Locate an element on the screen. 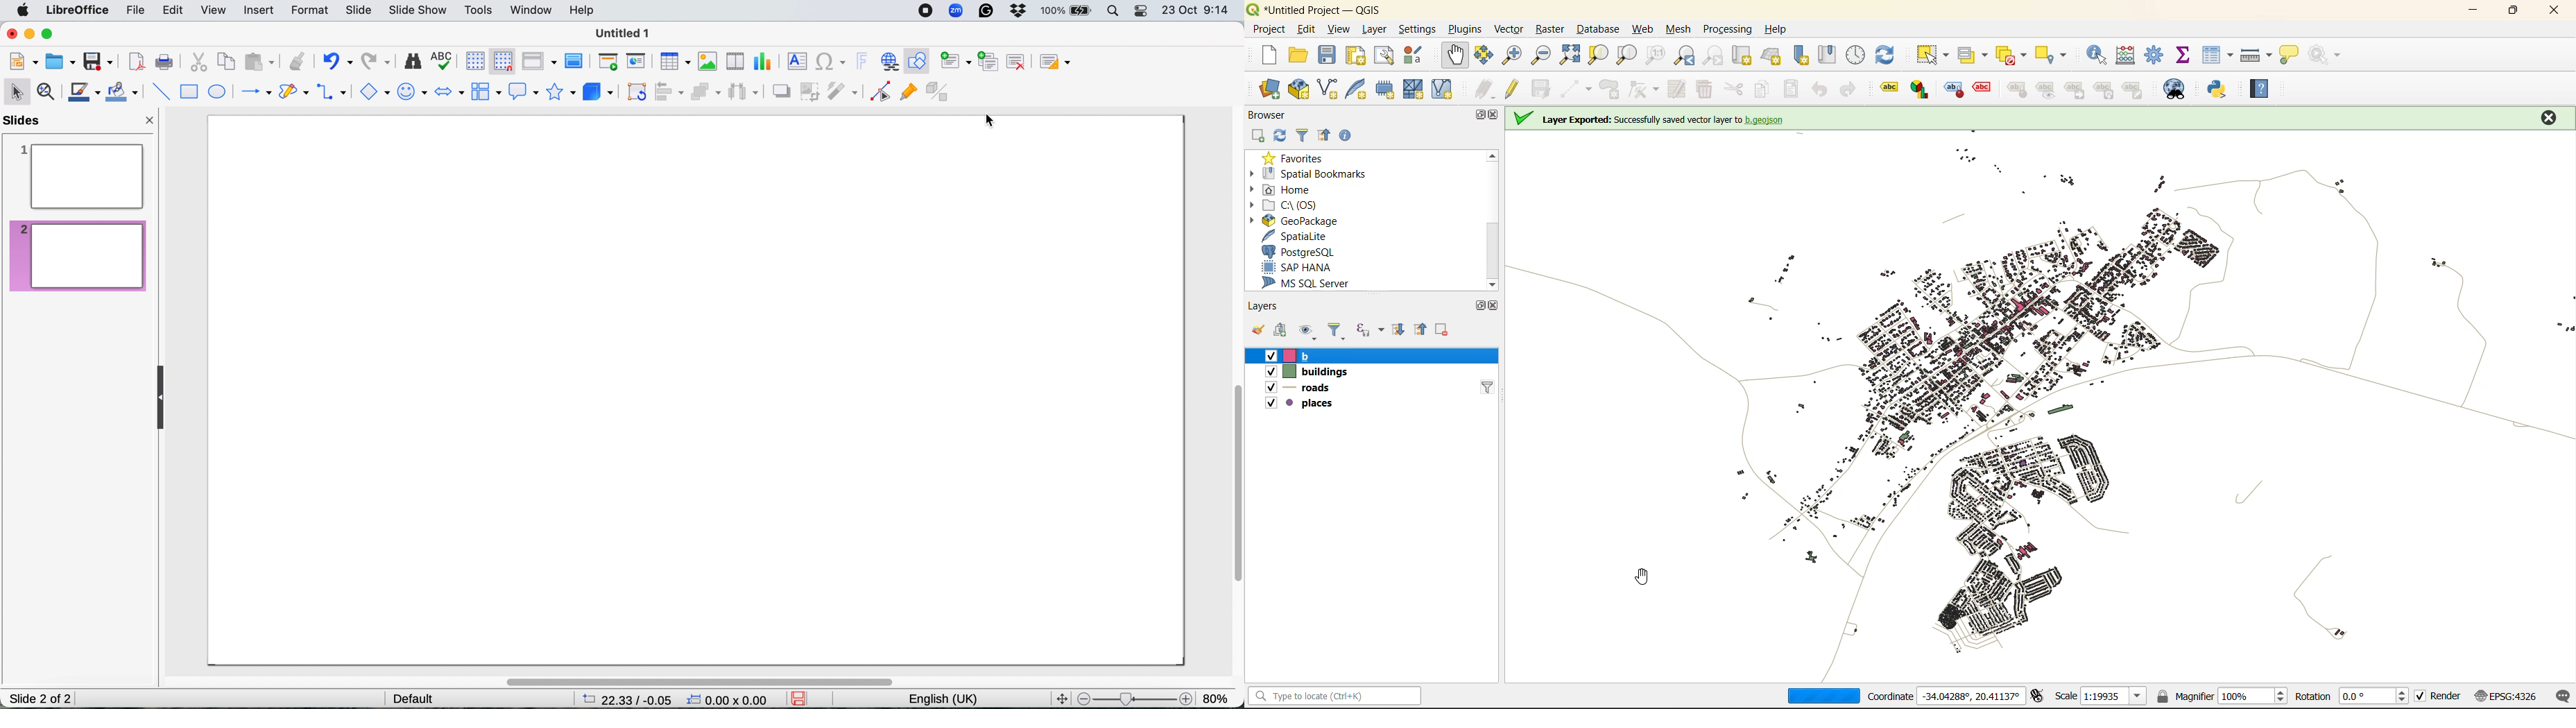 This screenshot has width=2576, height=728. slide 1 of 1 is located at coordinates (41, 698).